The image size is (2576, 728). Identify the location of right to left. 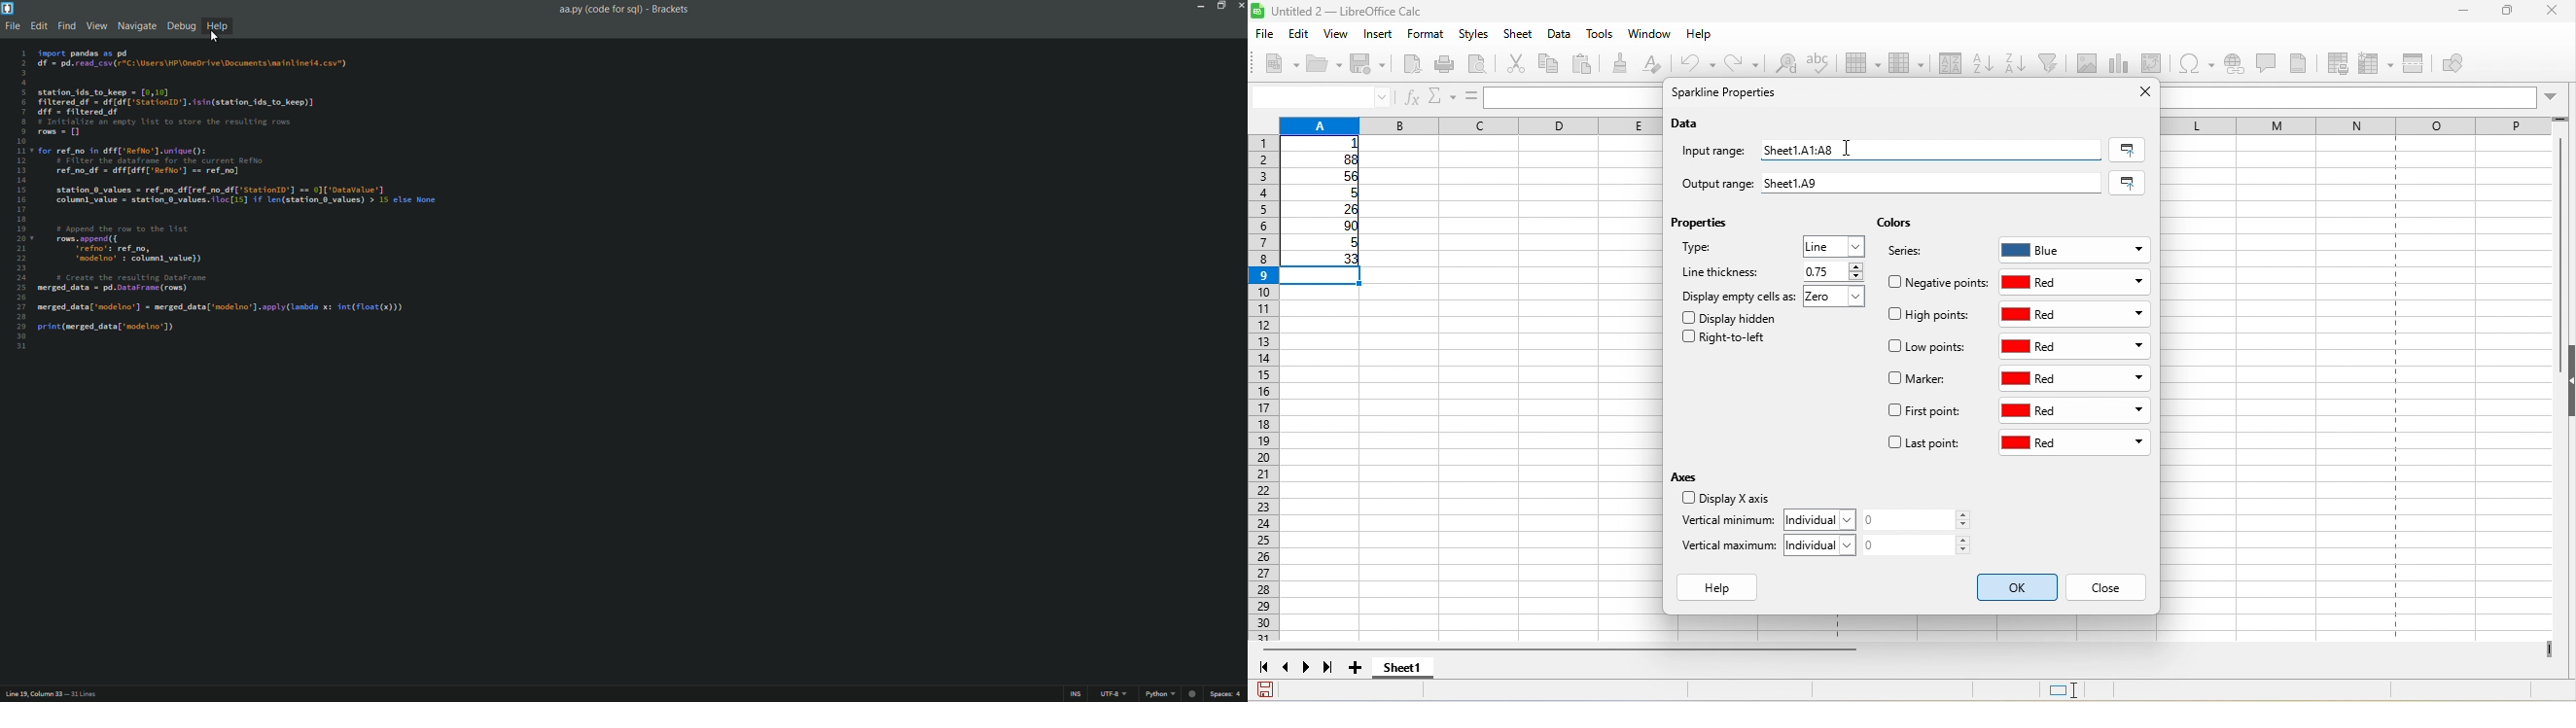
(1730, 340).